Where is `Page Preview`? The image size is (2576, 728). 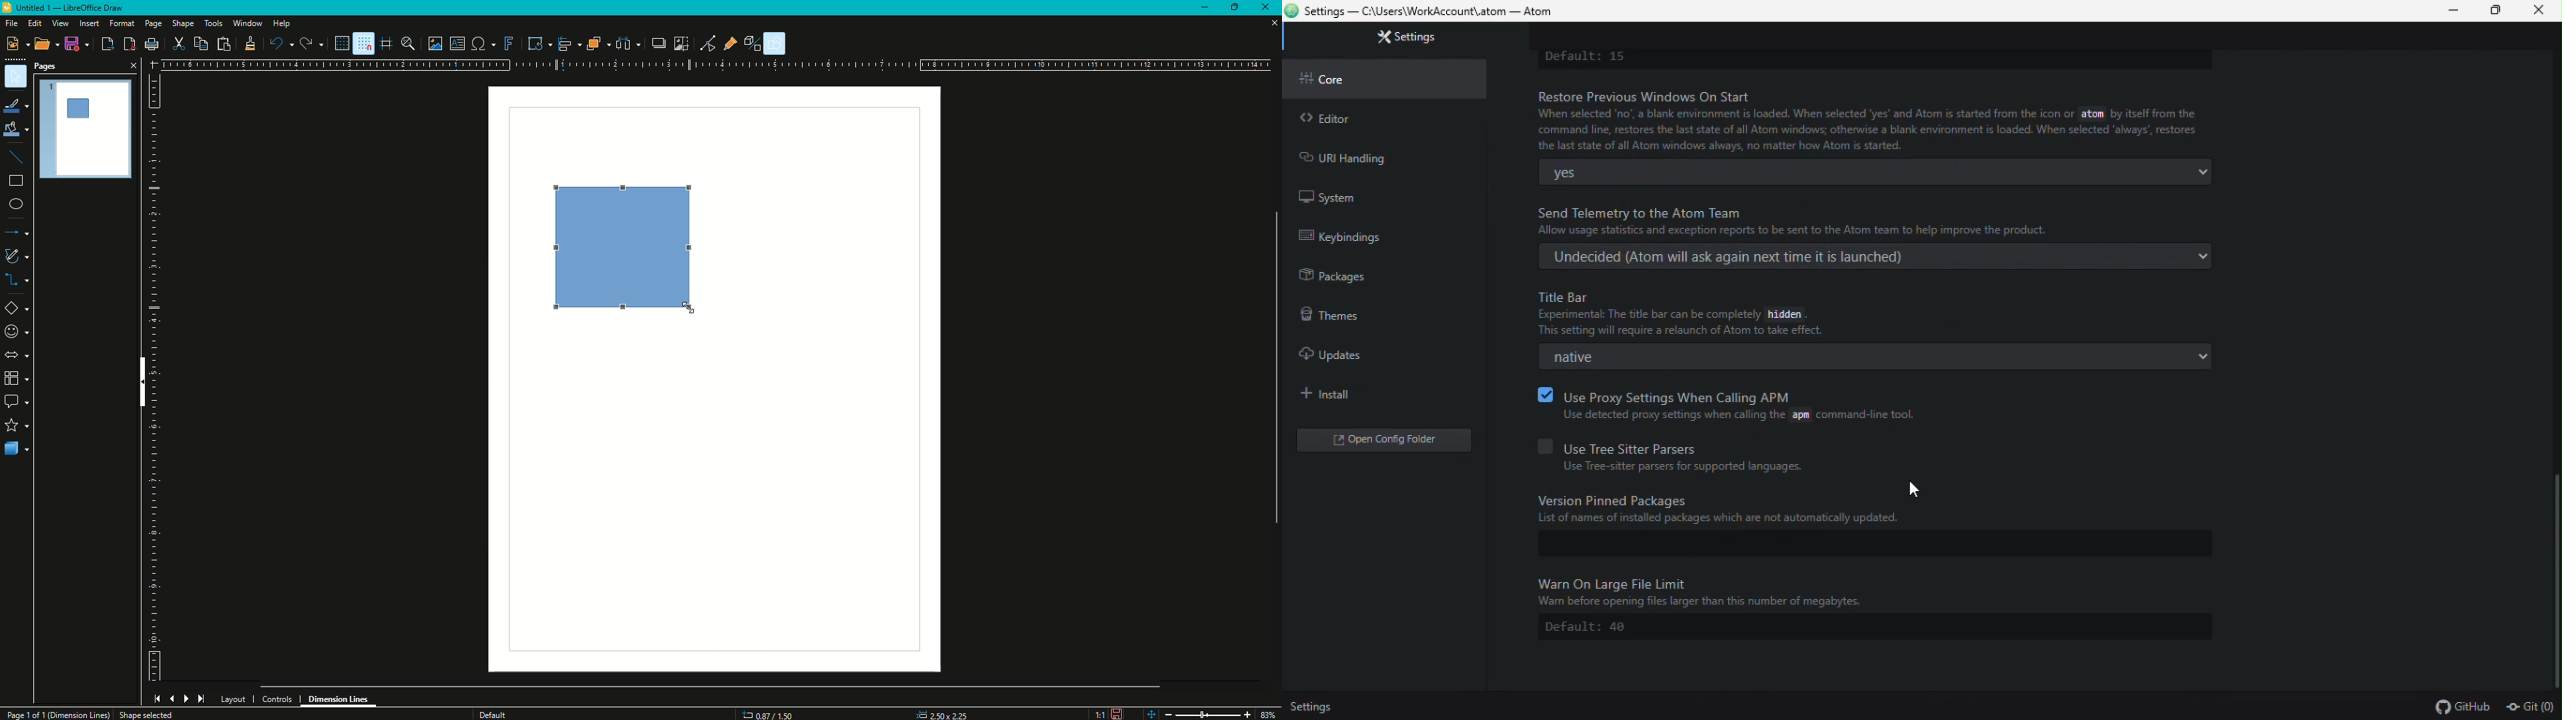
Page Preview is located at coordinates (86, 127).